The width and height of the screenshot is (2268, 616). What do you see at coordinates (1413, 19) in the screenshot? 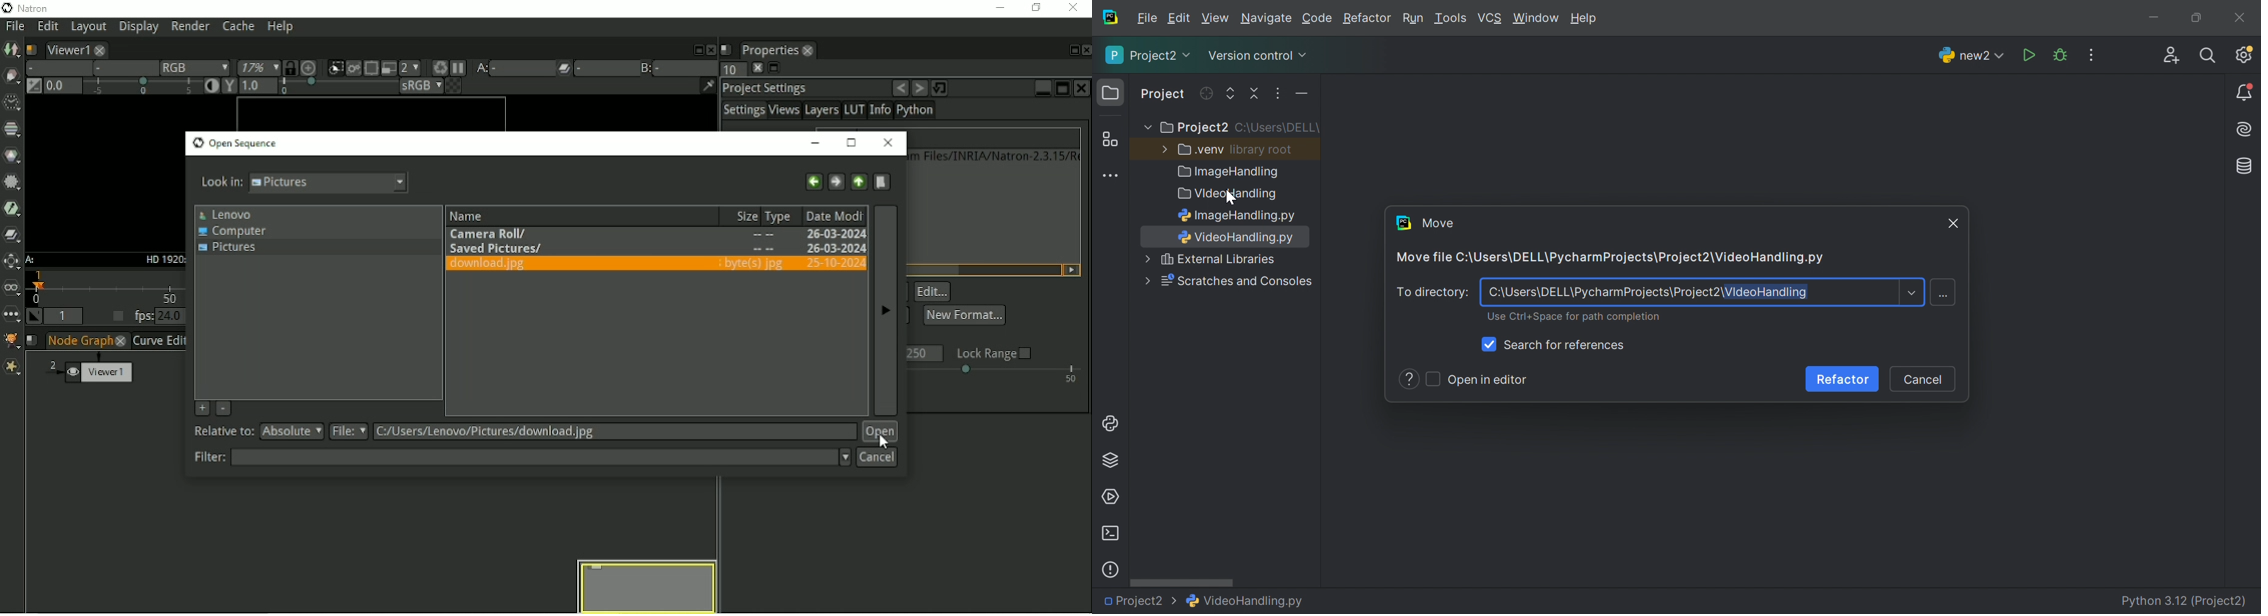
I see `Run` at bounding box center [1413, 19].